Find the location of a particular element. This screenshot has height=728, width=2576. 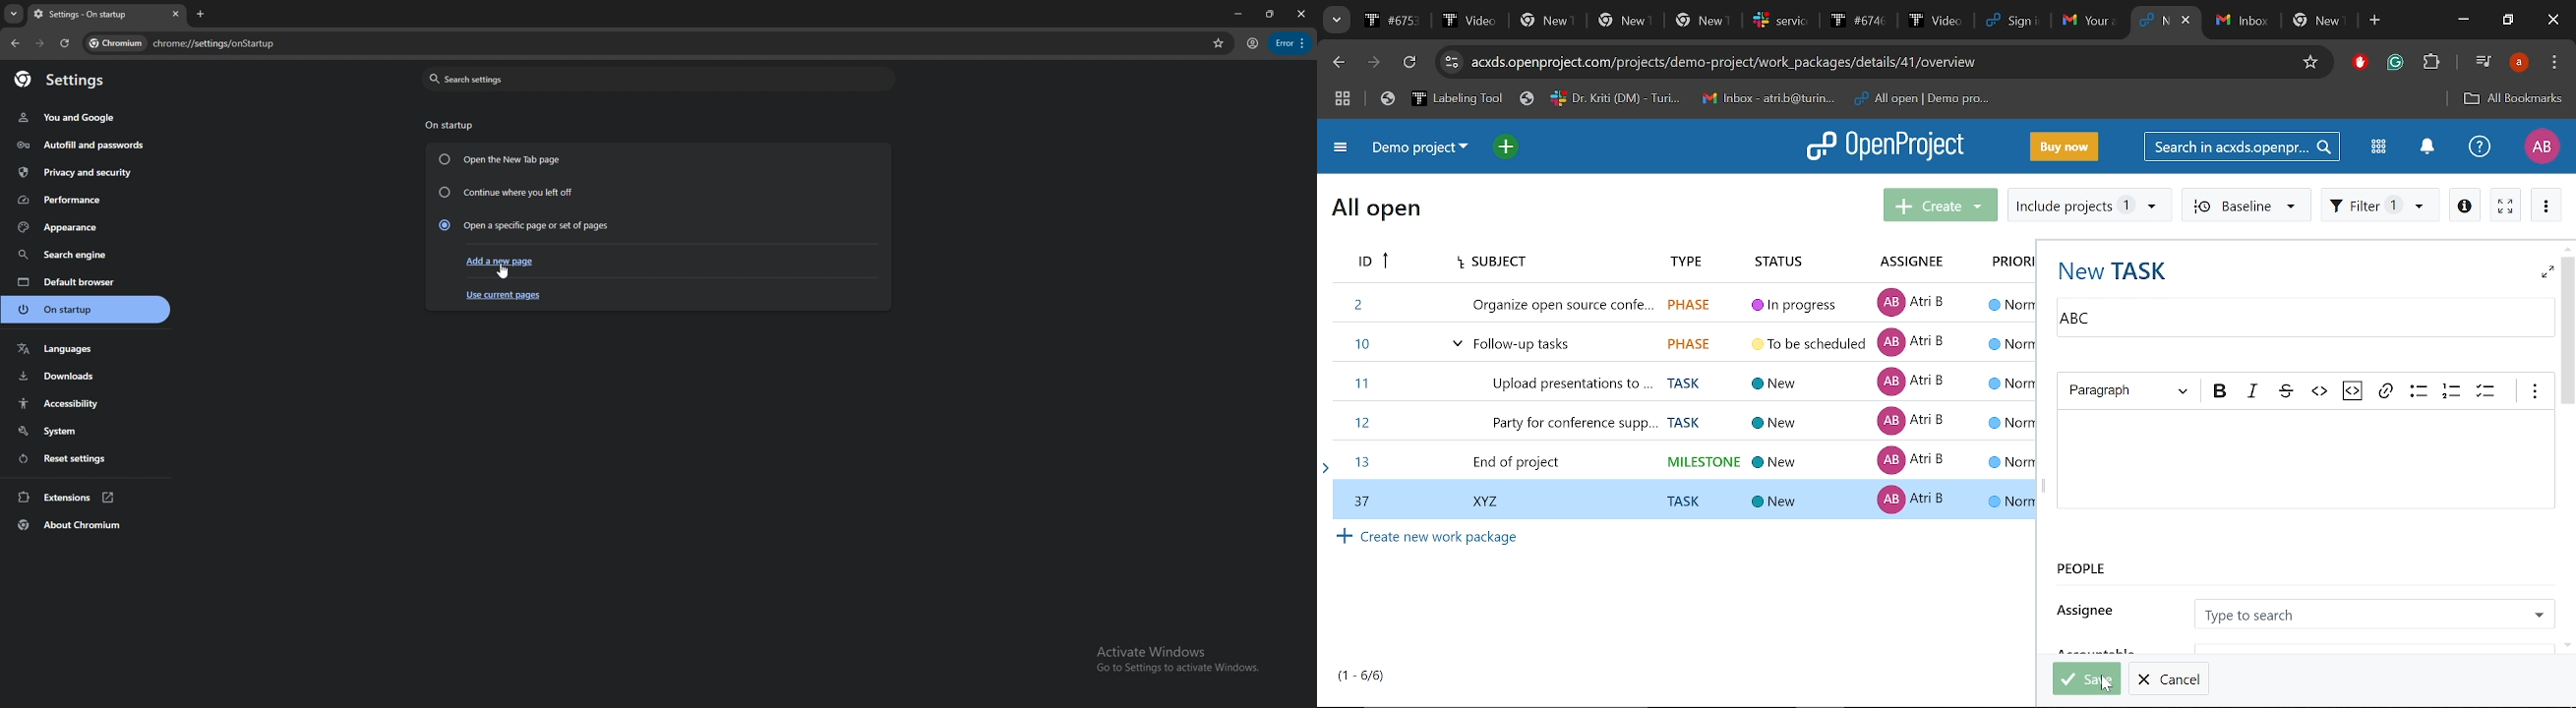

accessibility is located at coordinates (88, 404).